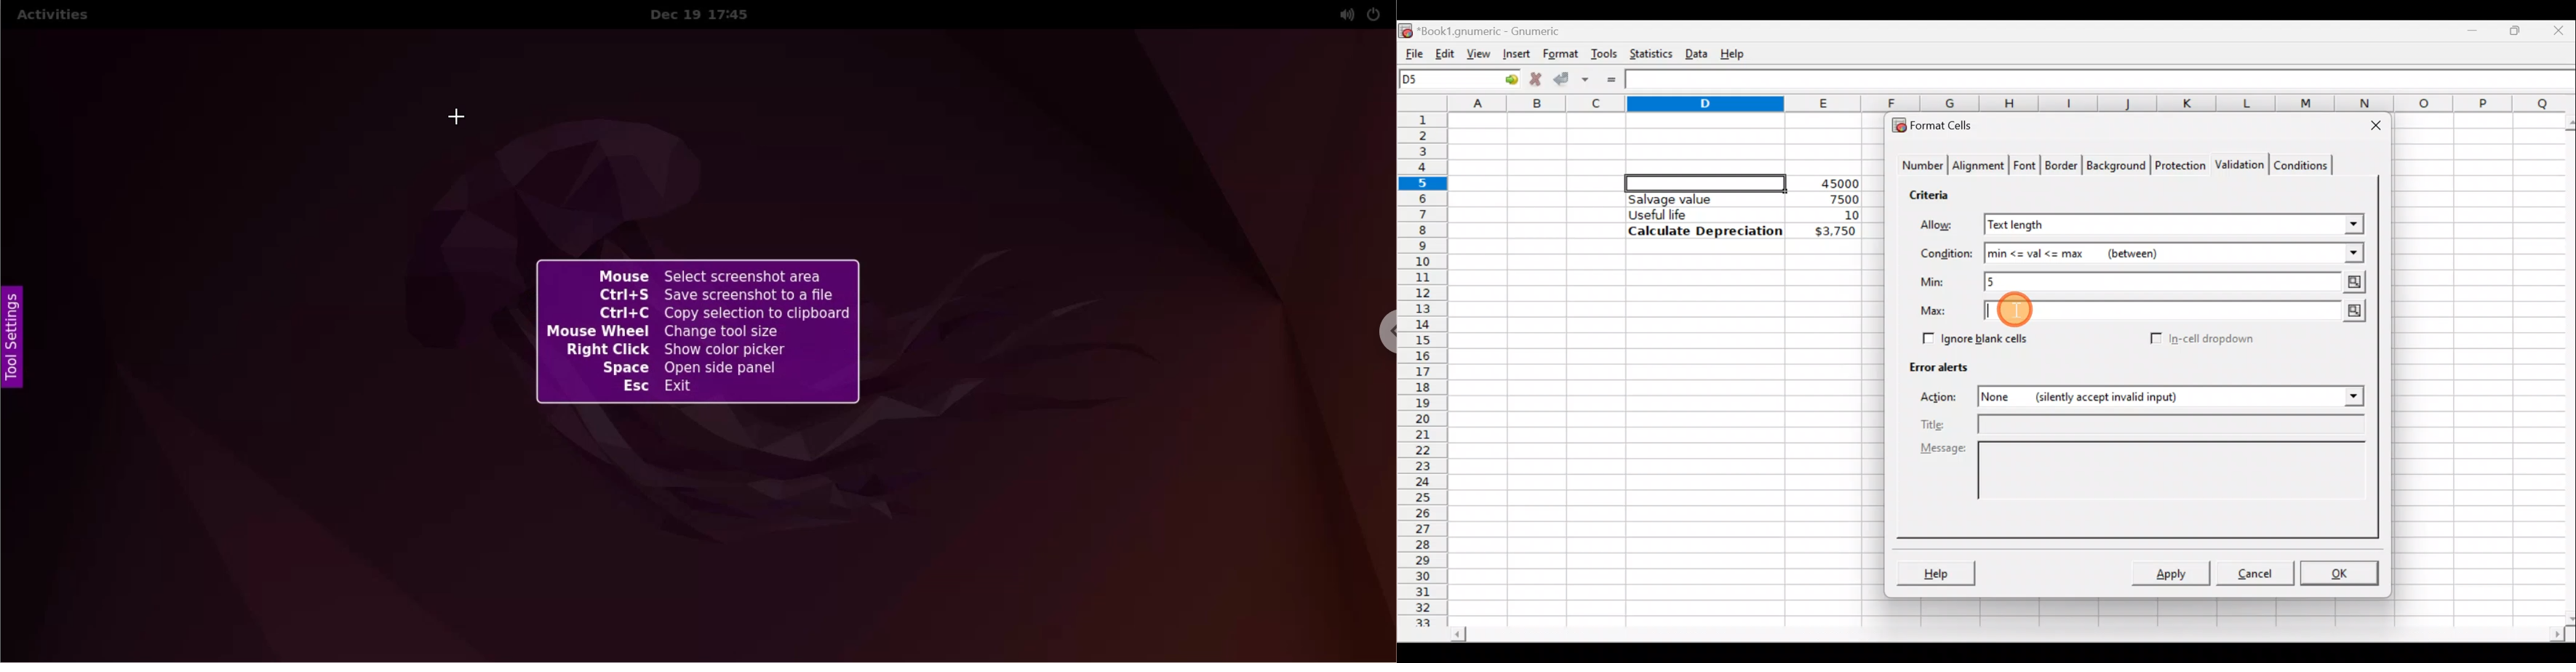  I want to click on Border, so click(2063, 168).